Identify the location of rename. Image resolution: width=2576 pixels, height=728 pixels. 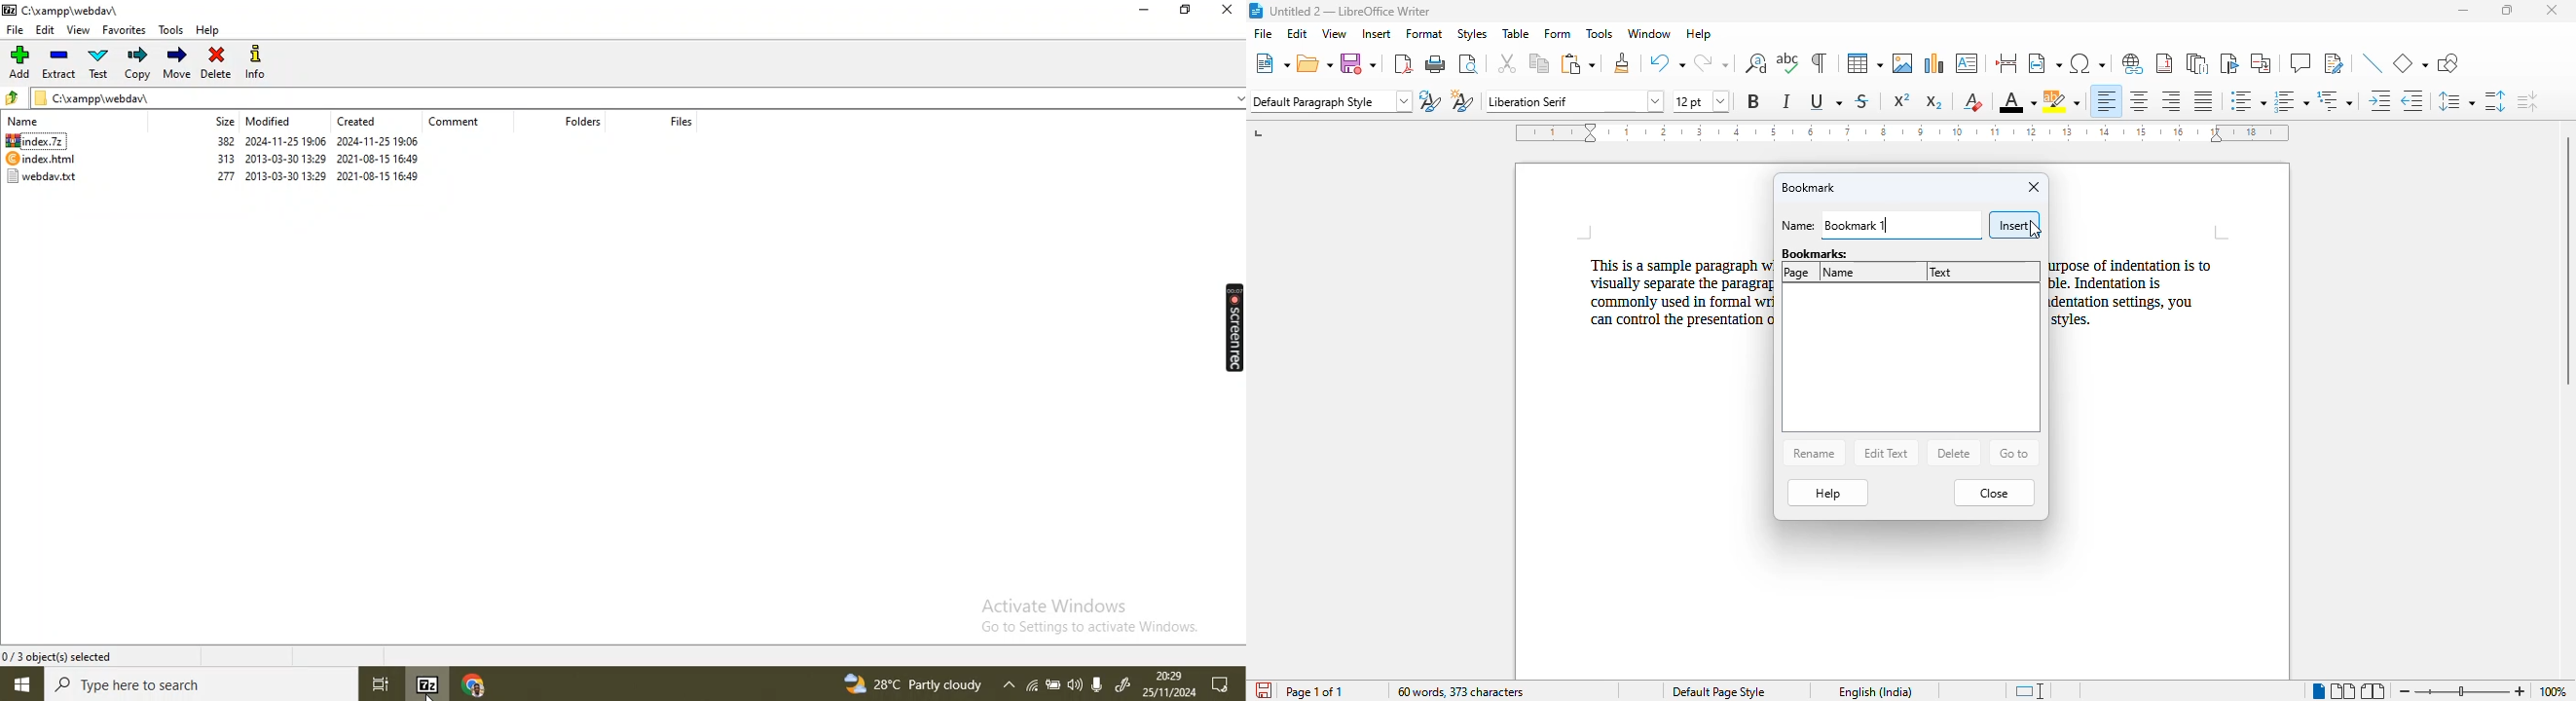
(1814, 452).